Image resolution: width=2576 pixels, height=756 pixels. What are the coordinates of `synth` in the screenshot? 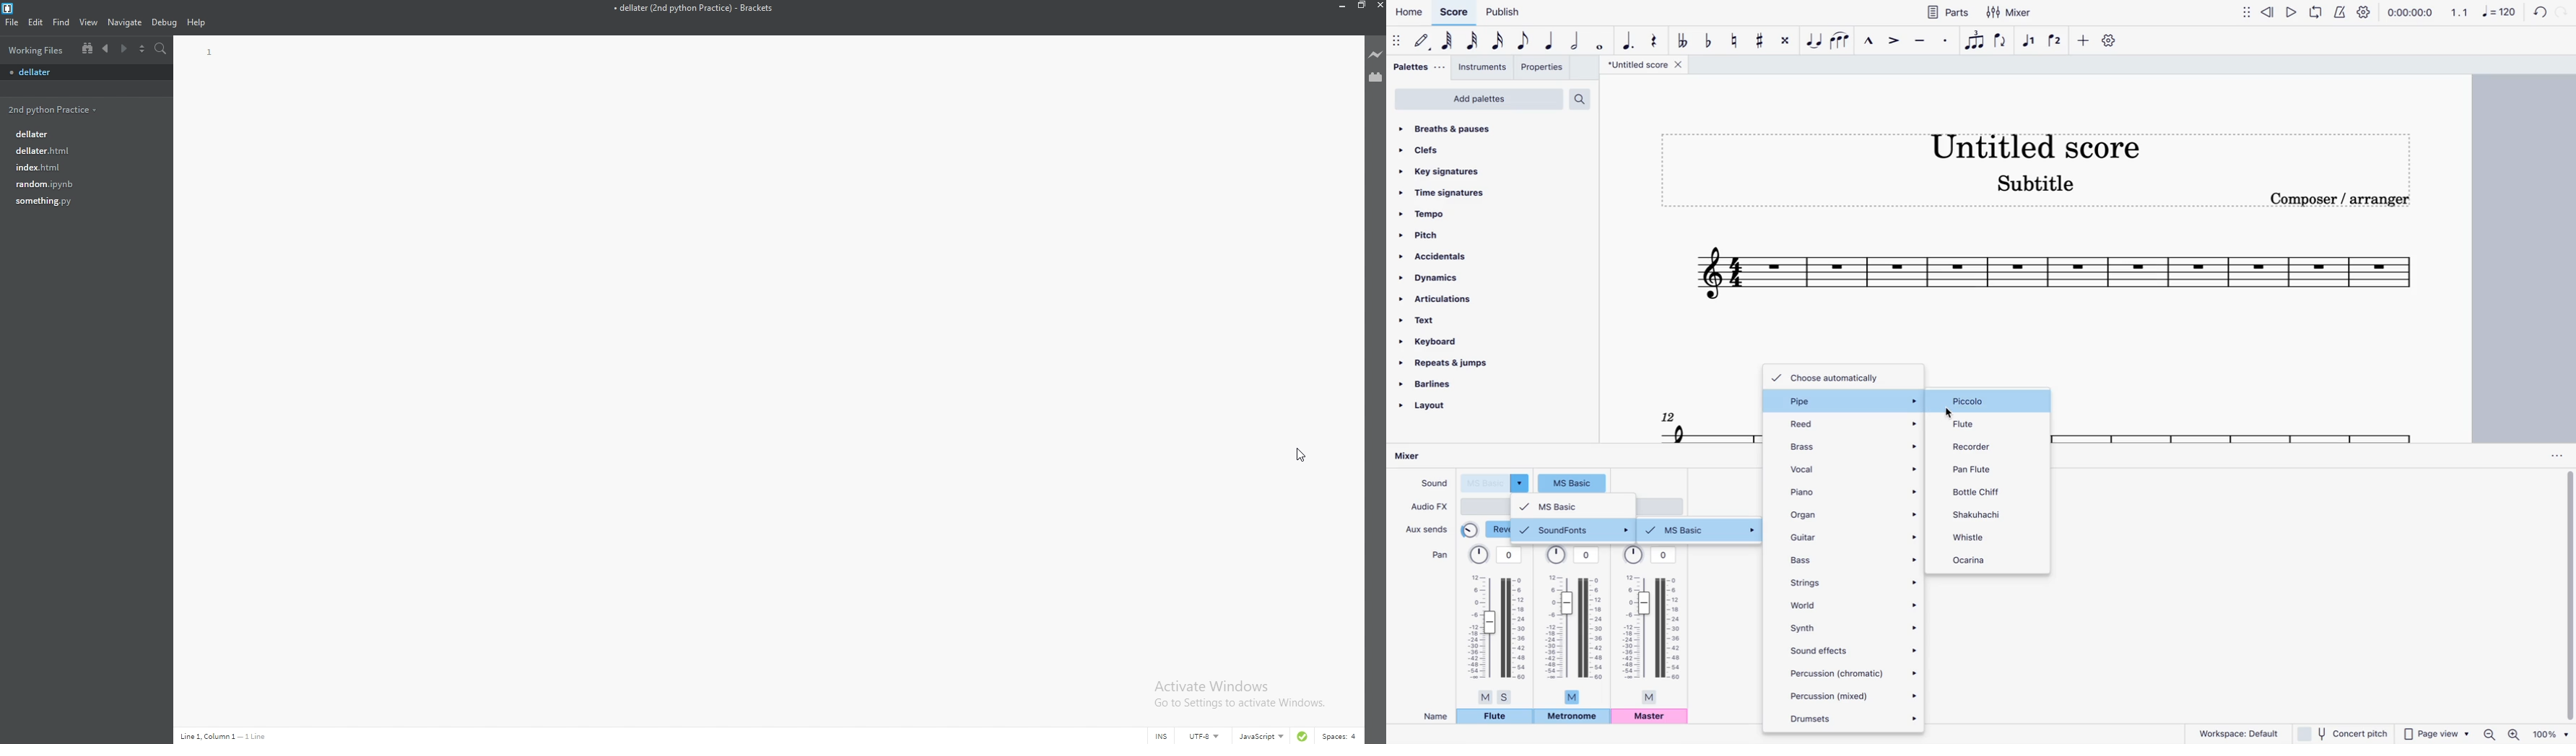 It's located at (1853, 626).